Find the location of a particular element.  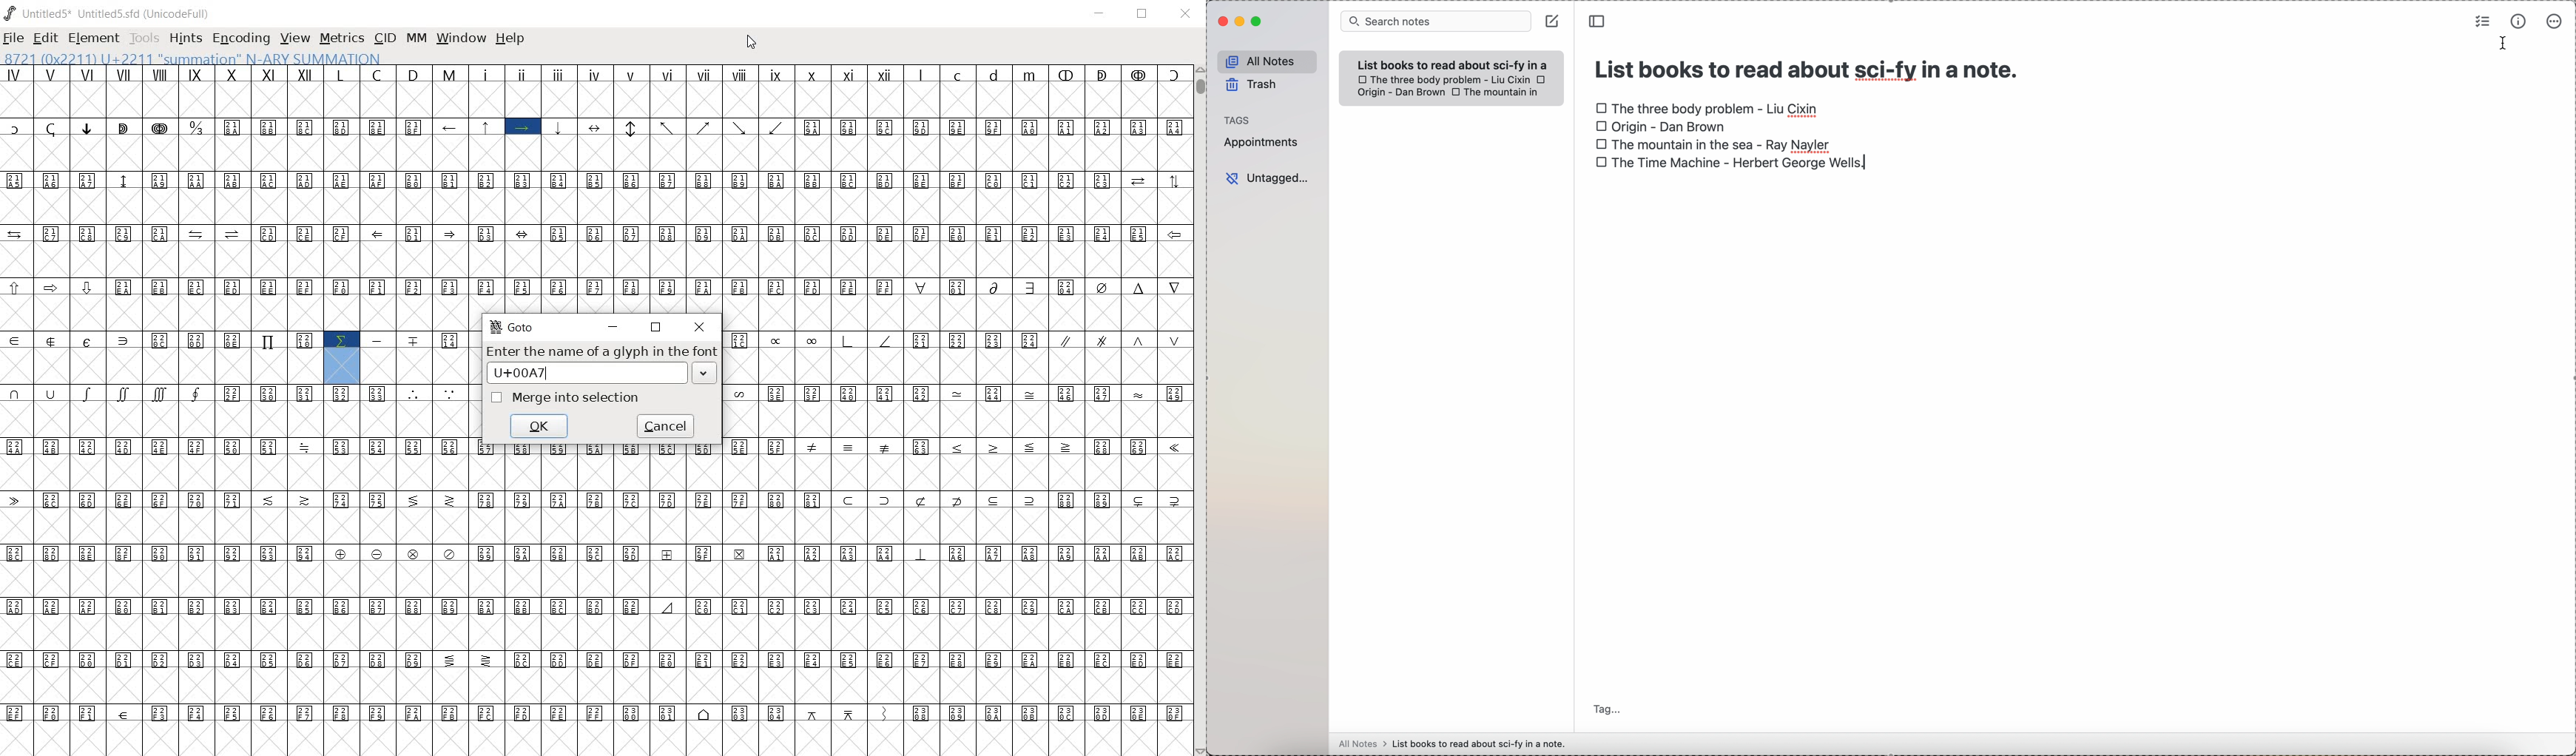

empty cells is located at coordinates (597, 579).